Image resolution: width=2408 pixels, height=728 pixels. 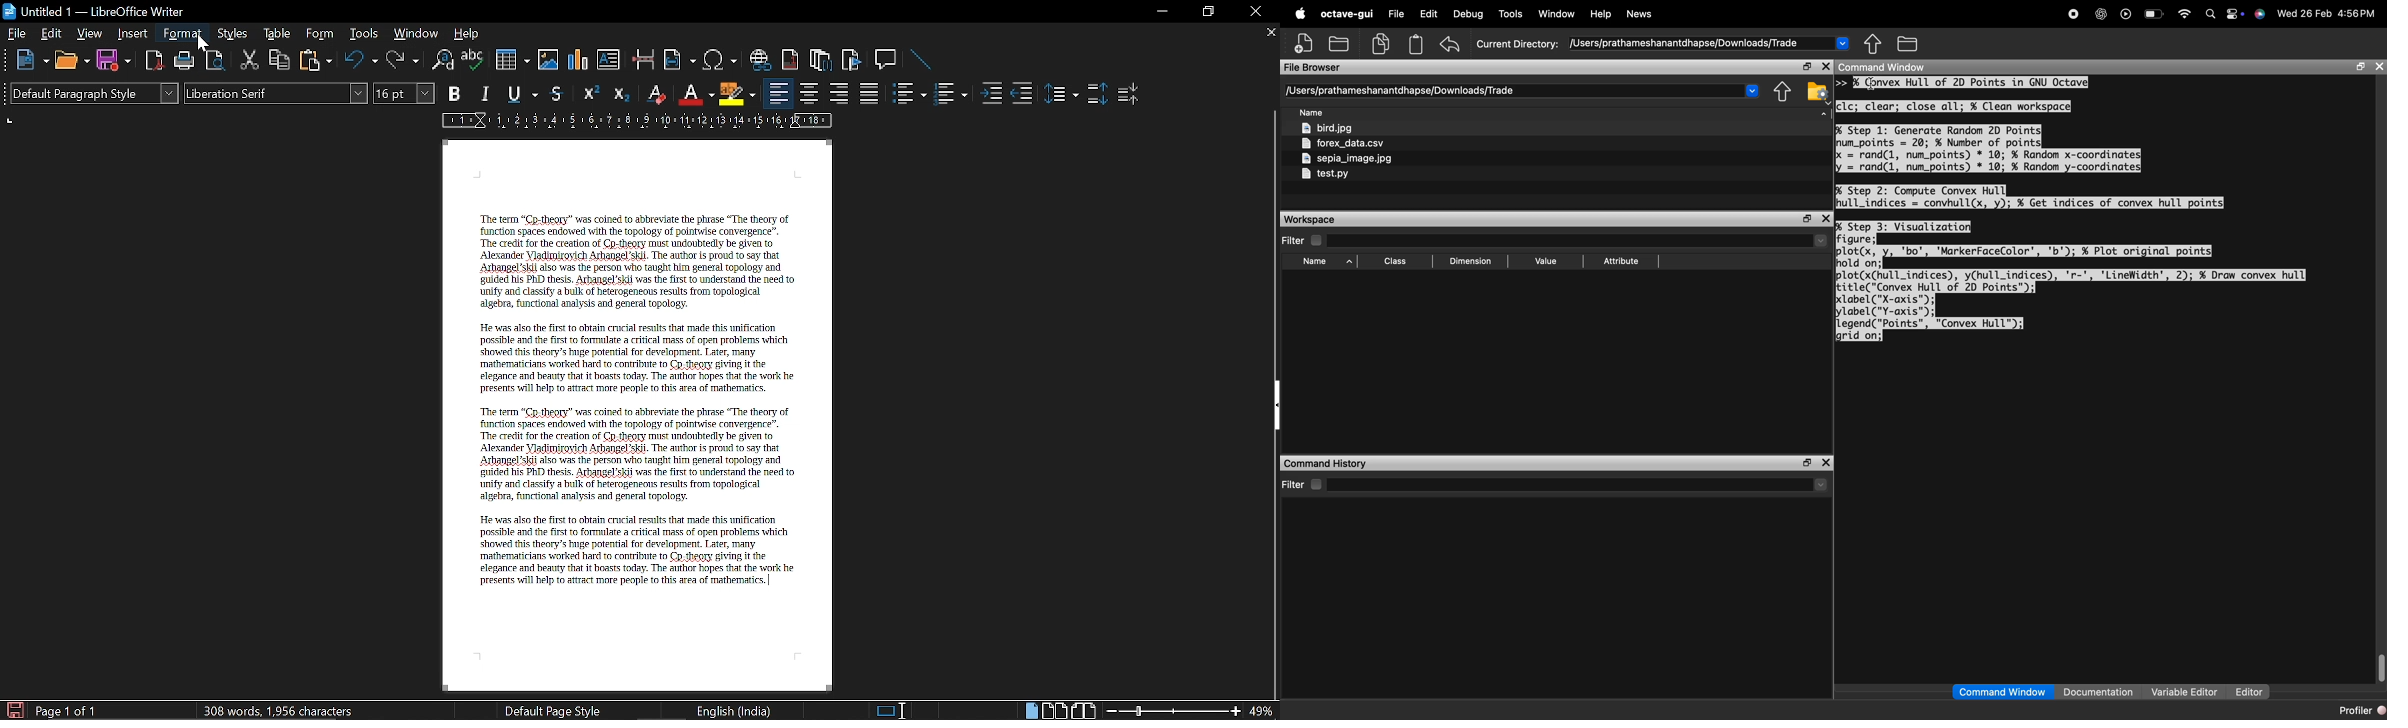 What do you see at coordinates (248, 62) in the screenshot?
I see `Cut ` at bounding box center [248, 62].